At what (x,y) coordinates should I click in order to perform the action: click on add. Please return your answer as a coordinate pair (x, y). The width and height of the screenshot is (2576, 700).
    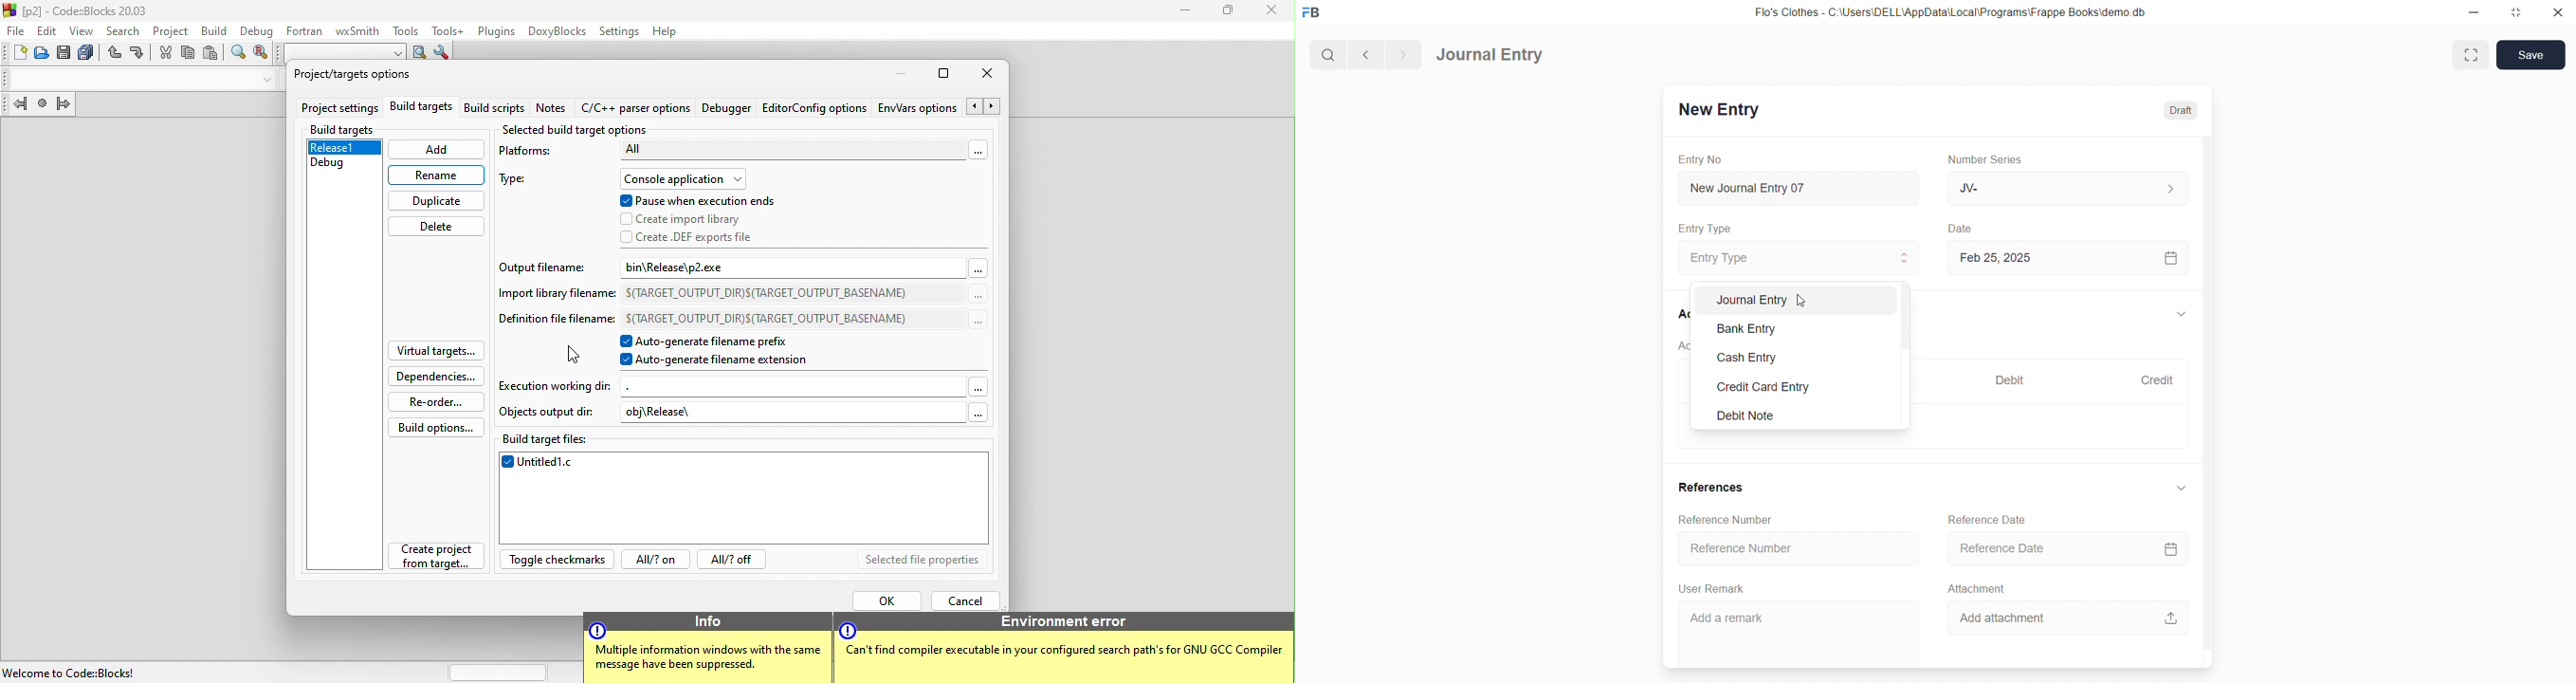
    Looking at the image, I should click on (437, 150).